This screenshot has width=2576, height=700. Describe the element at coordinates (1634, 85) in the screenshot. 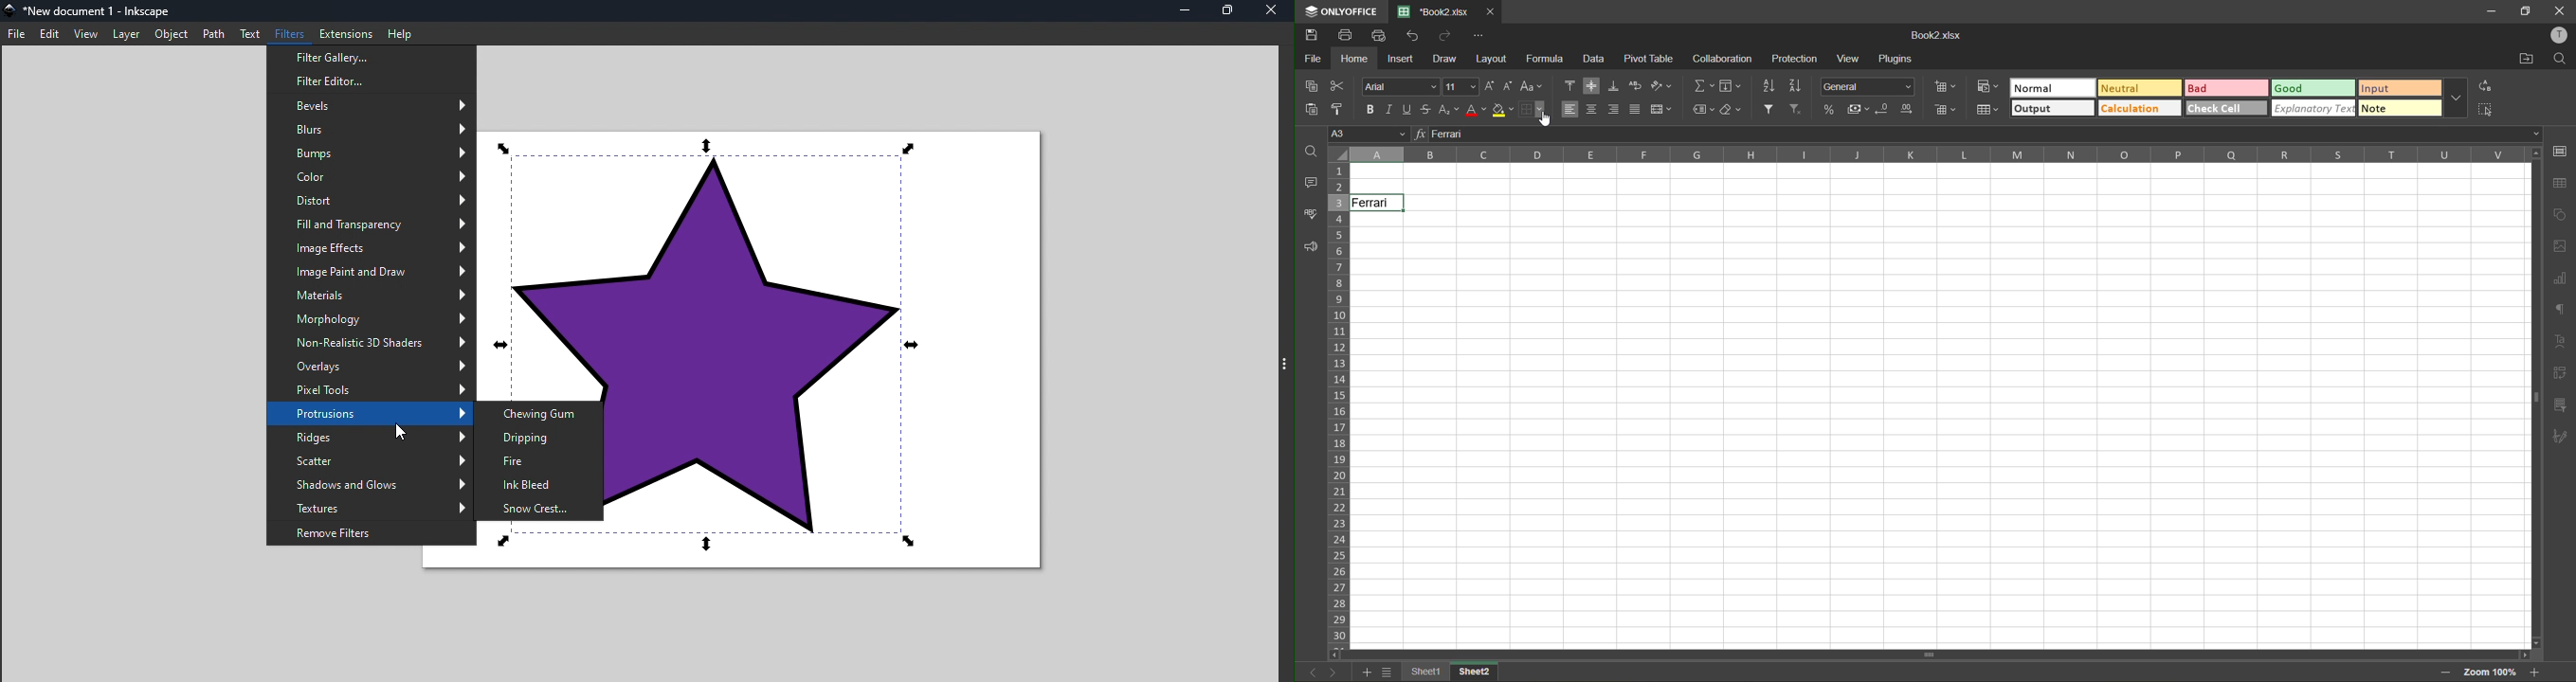

I see `wrap text` at that location.